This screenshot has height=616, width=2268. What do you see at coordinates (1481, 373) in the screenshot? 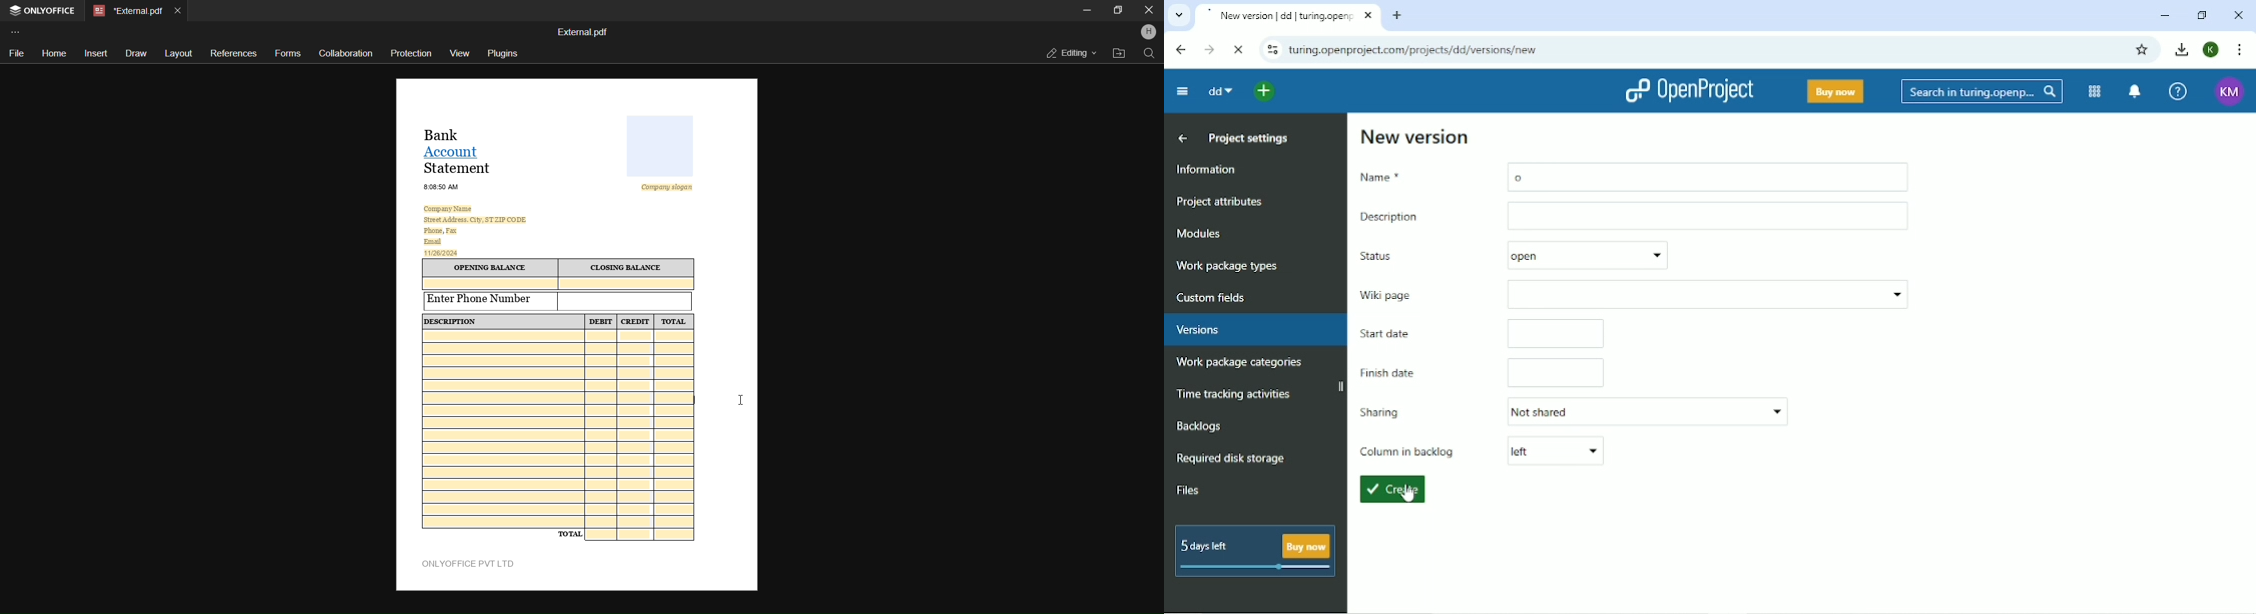
I see `Finish date` at bounding box center [1481, 373].